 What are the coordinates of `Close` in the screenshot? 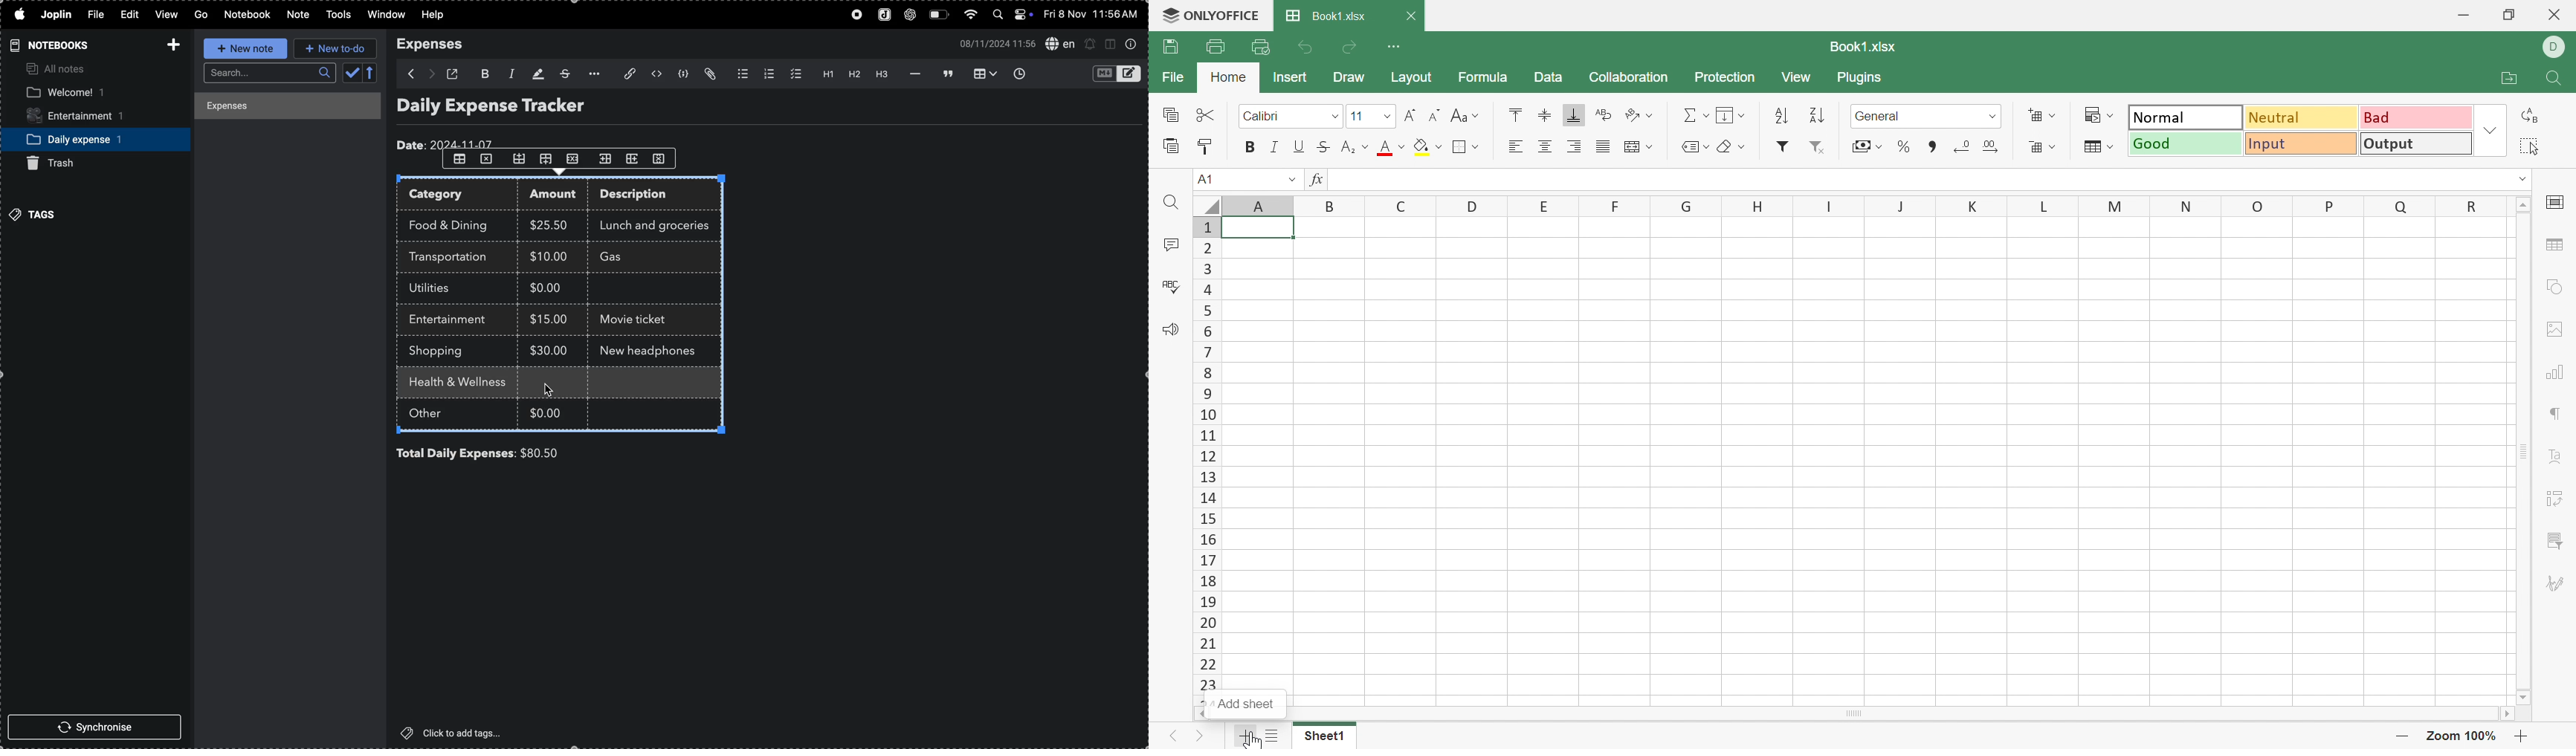 It's located at (2556, 14).